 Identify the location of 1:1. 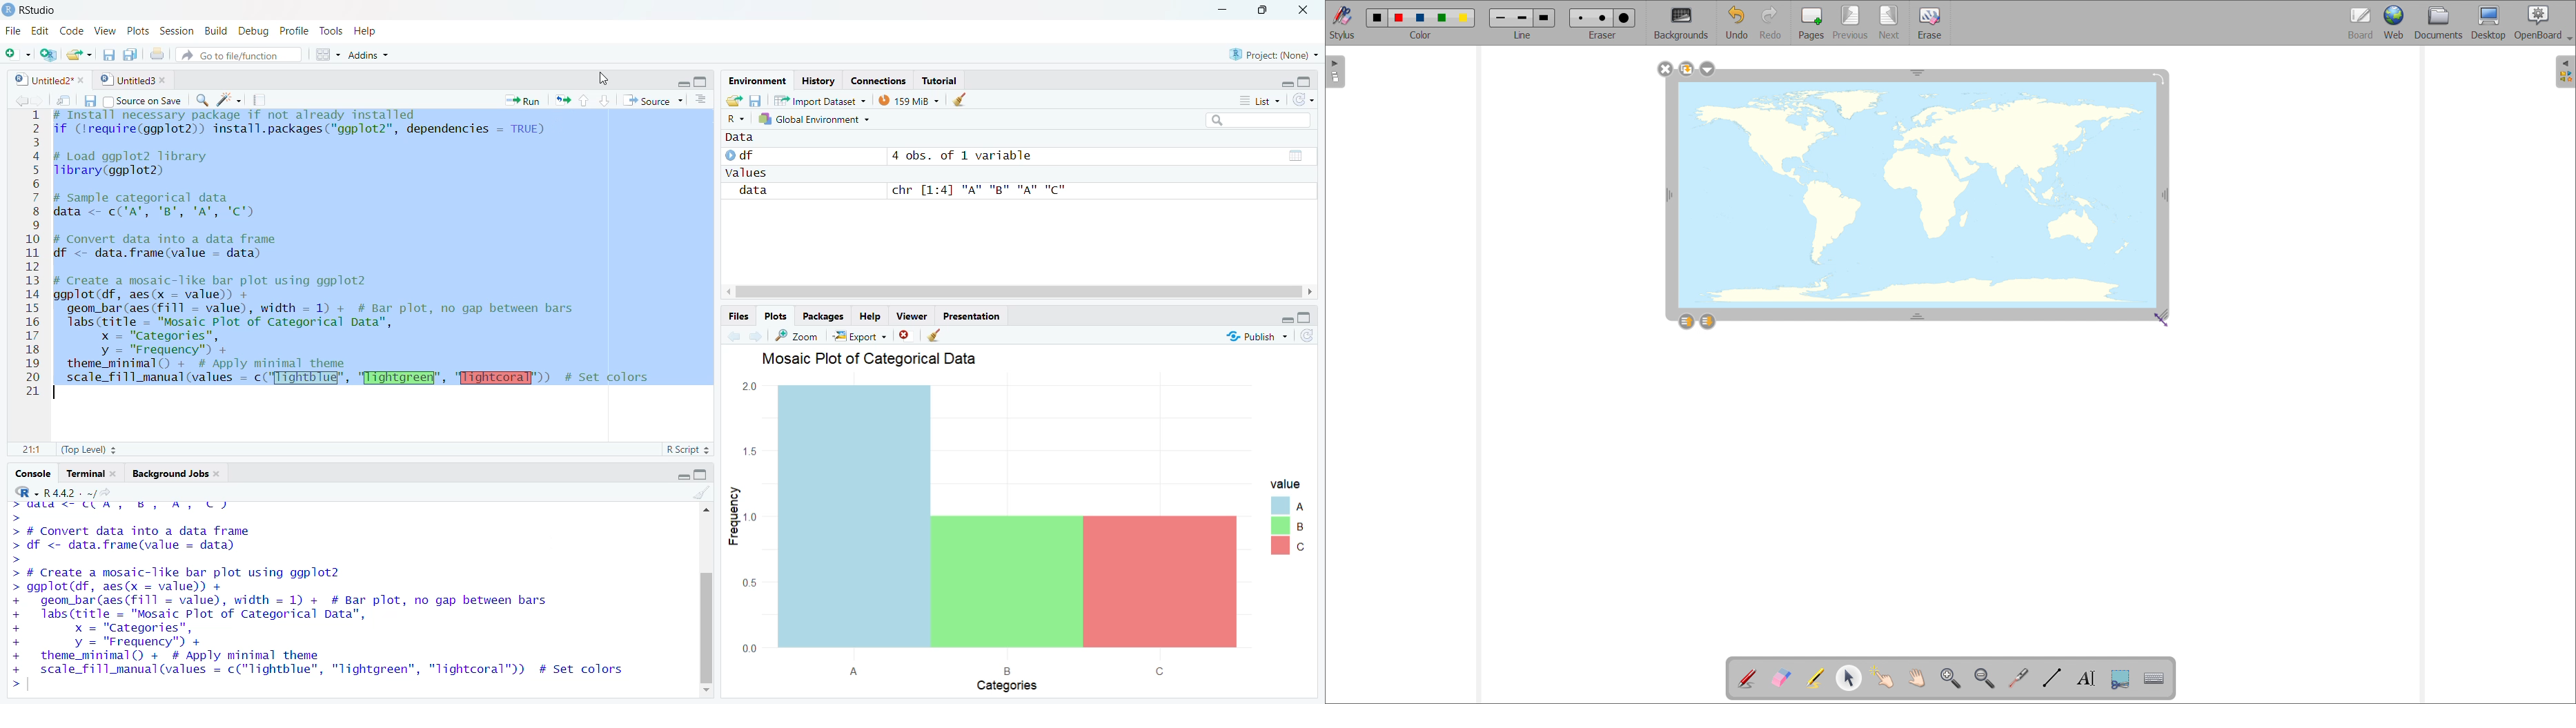
(32, 449).